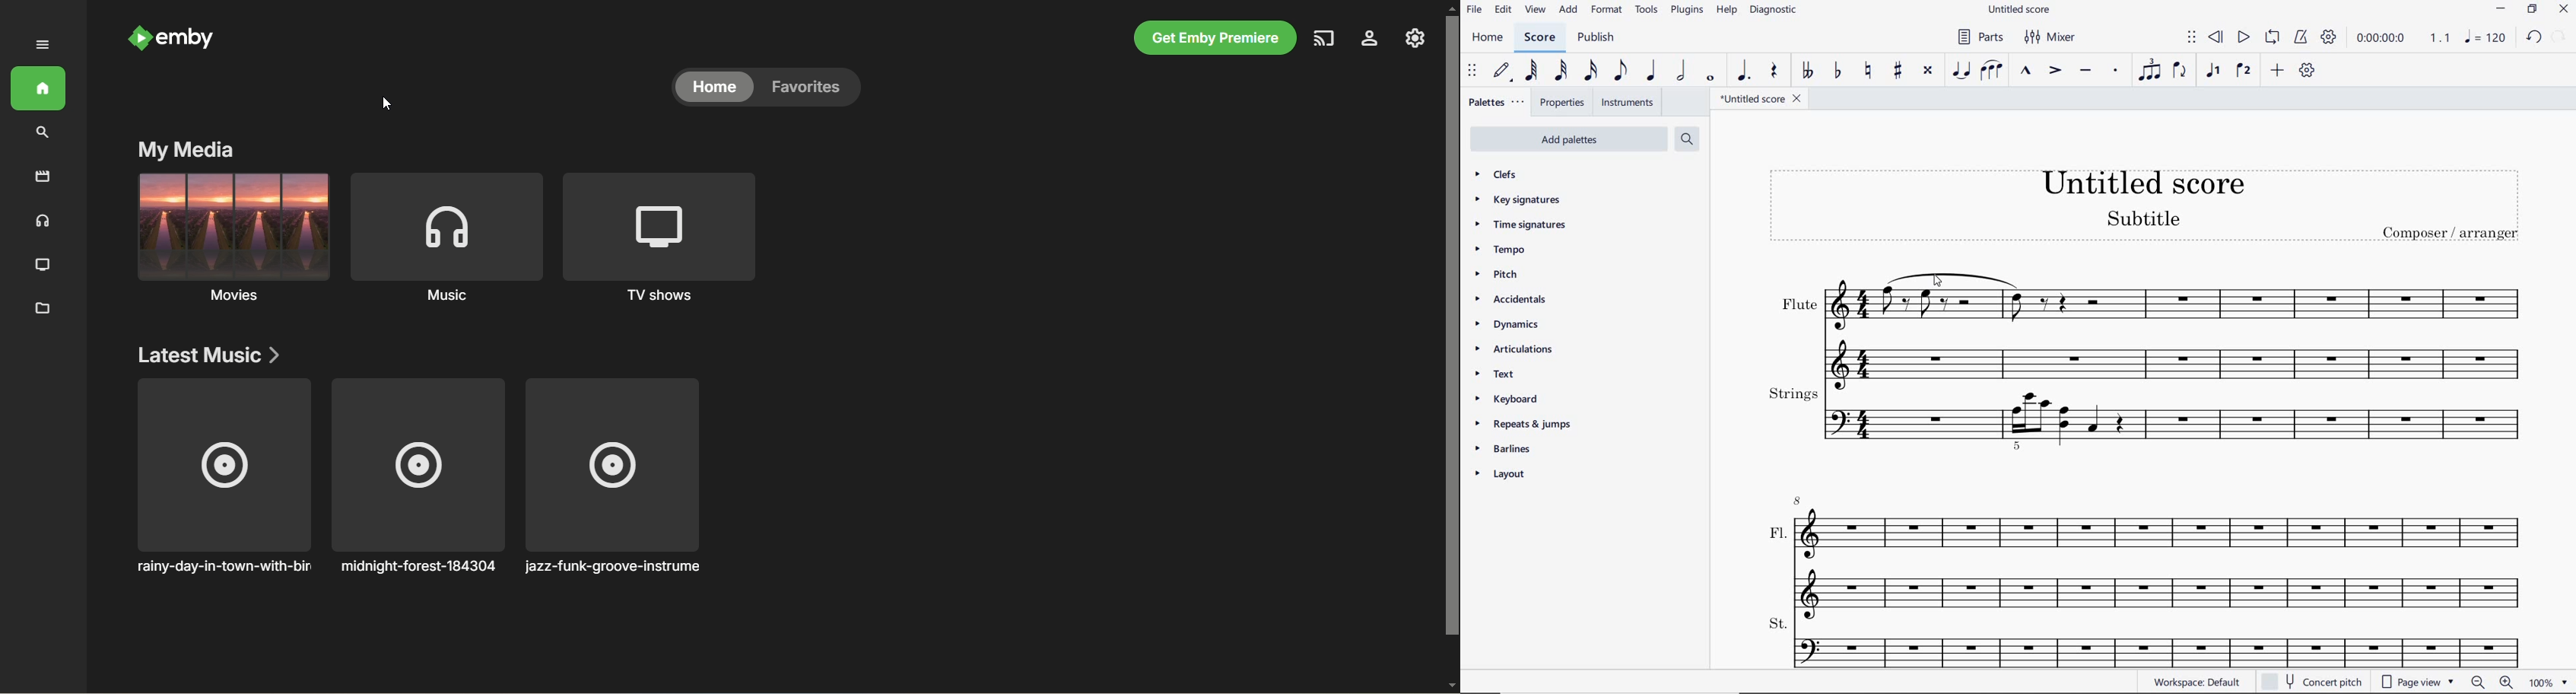  I want to click on movies, so click(40, 177).